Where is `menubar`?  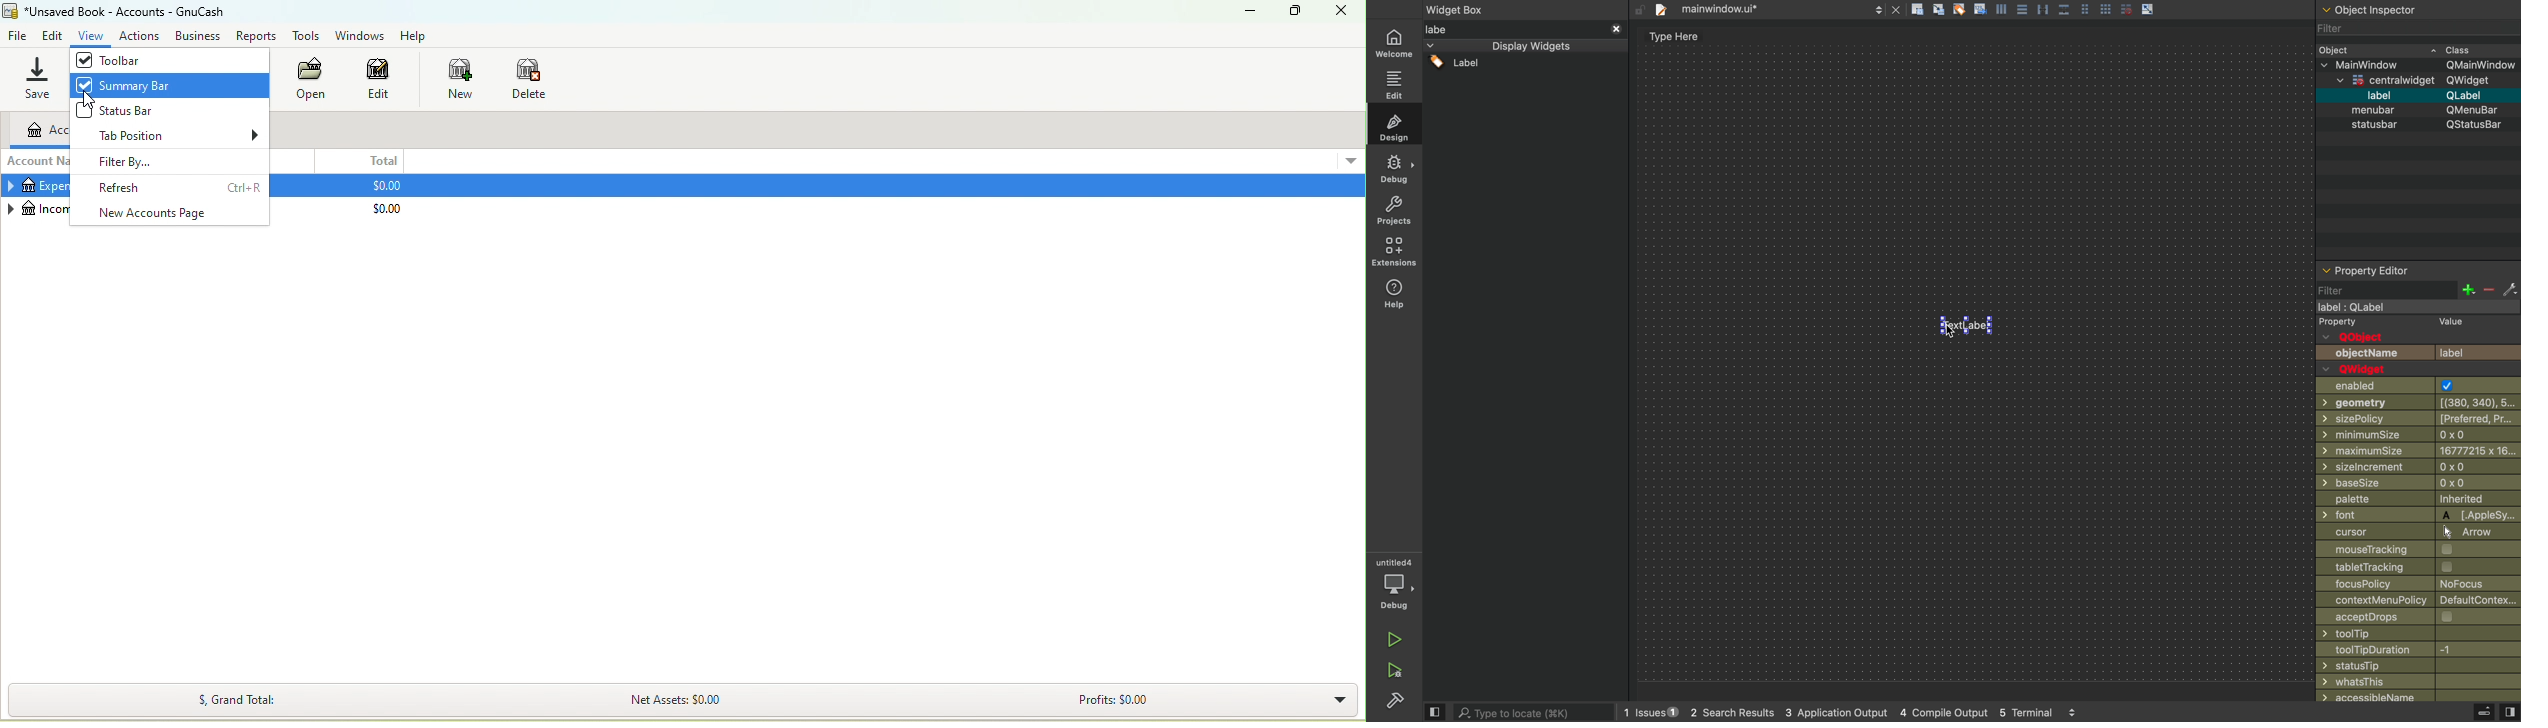 menubar is located at coordinates (2426, 95).